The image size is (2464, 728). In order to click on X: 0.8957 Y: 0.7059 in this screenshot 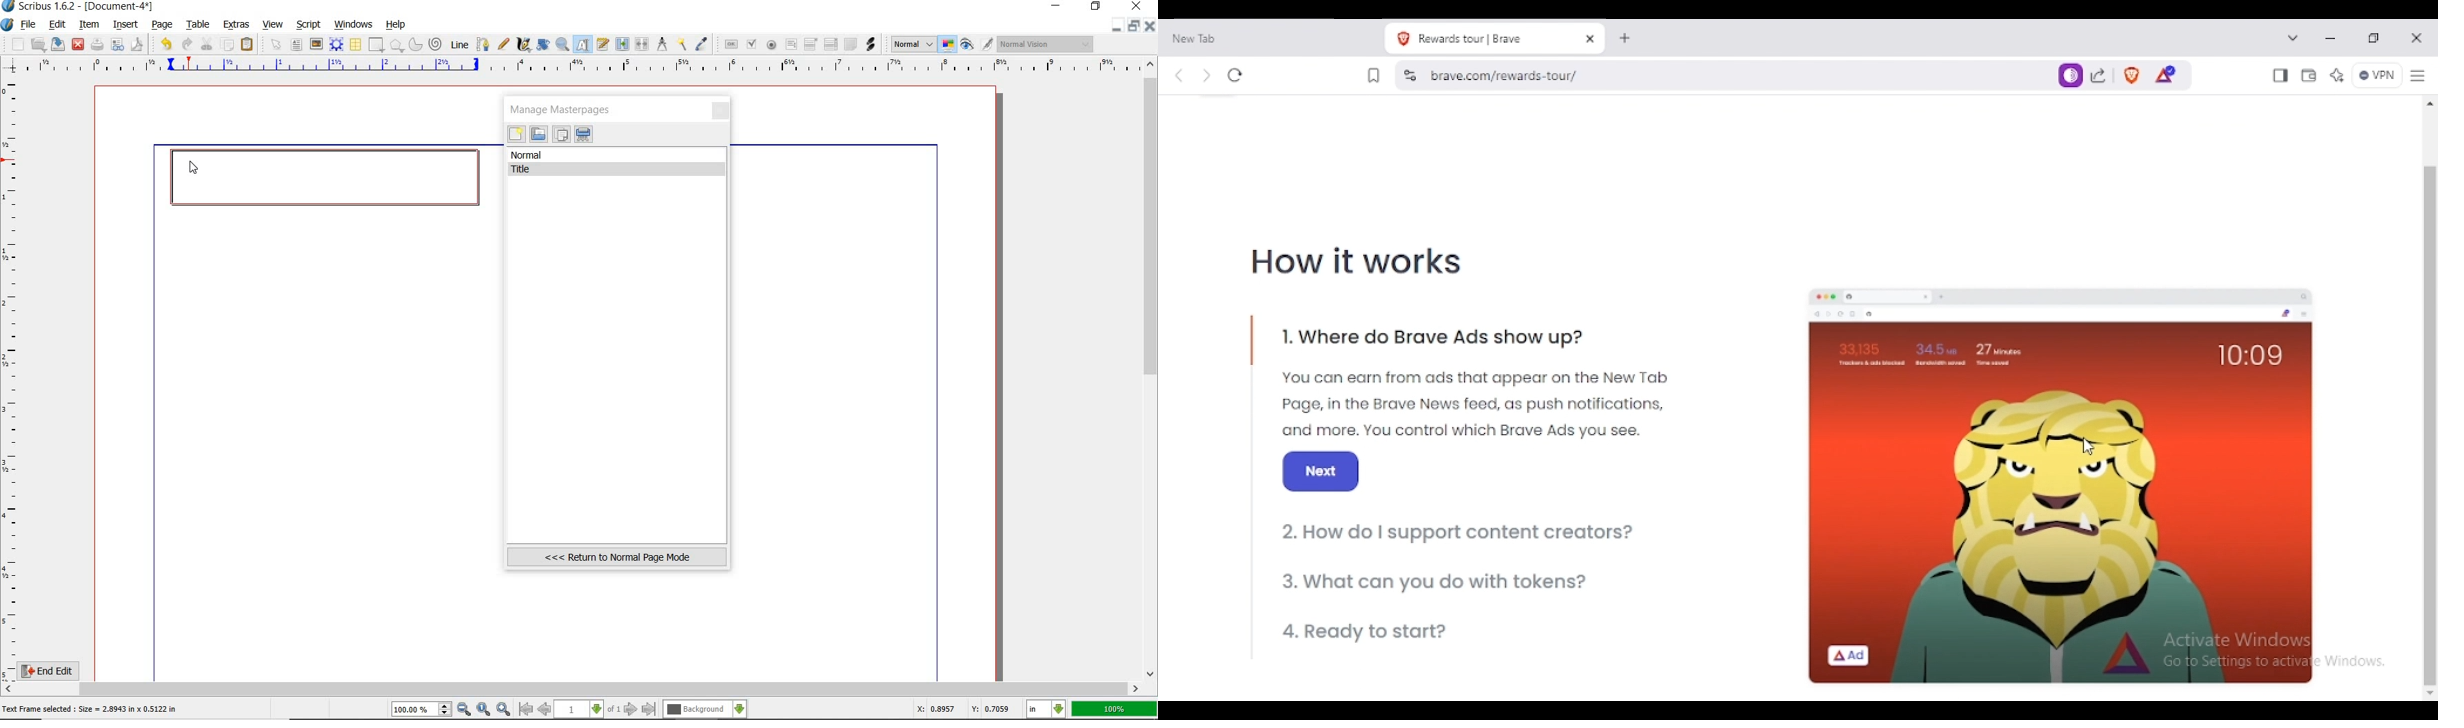, I will do `click(963, 710)`.